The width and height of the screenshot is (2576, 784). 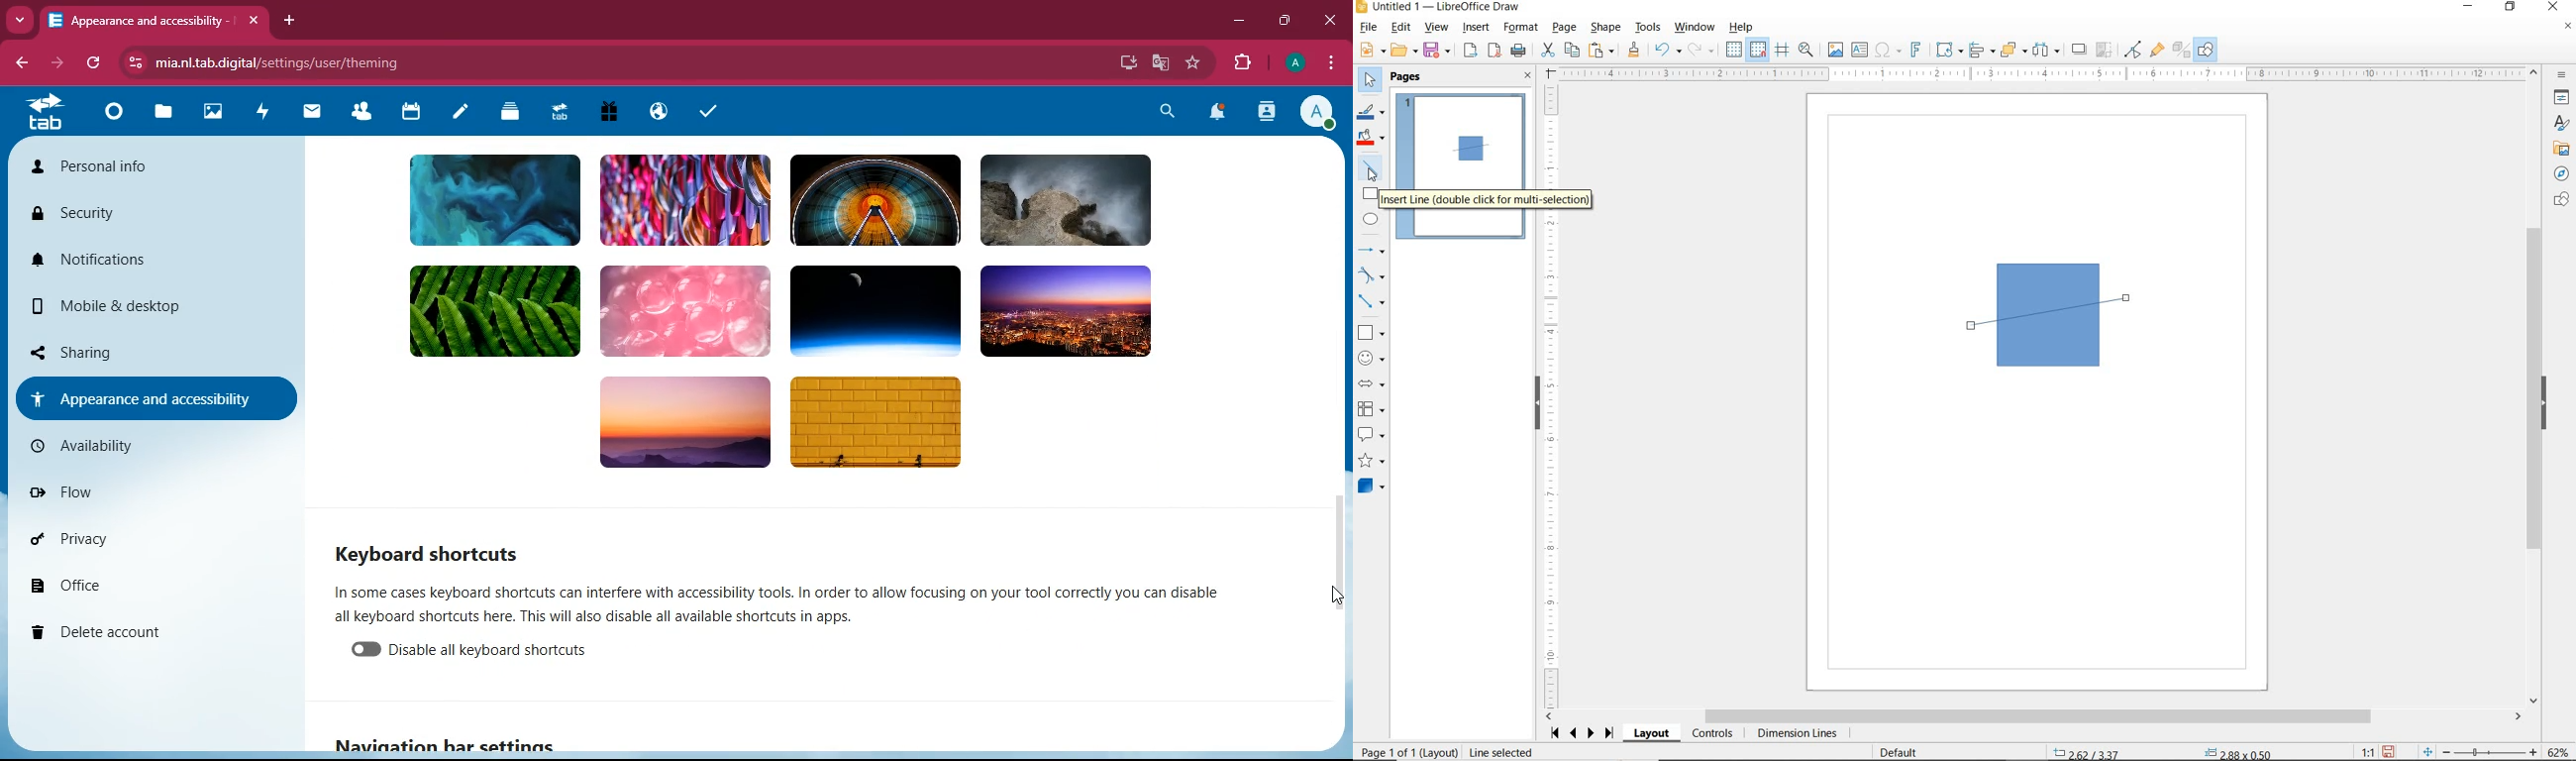 I want to click on EXPORT, so click(x=1471, y=52).